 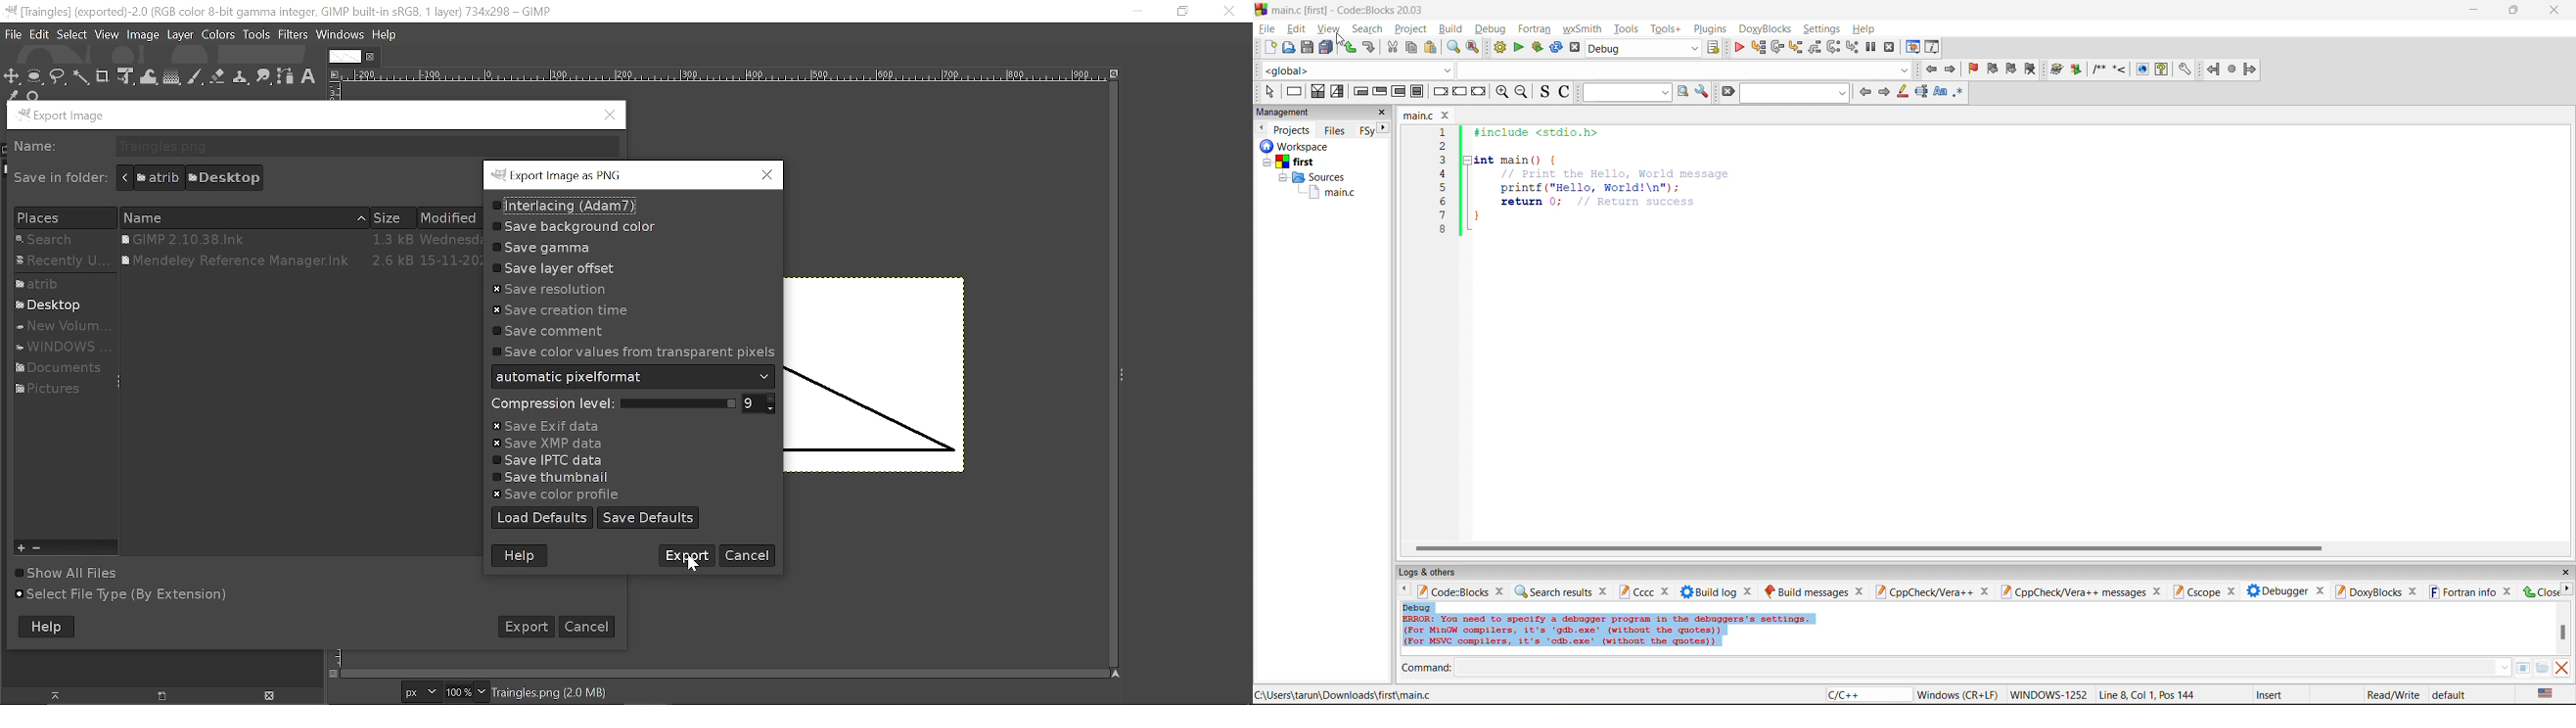 What do you see at coordinates (1644, 593) in the screenshot?
I see `cccc` at bounding box center [1644, 593].